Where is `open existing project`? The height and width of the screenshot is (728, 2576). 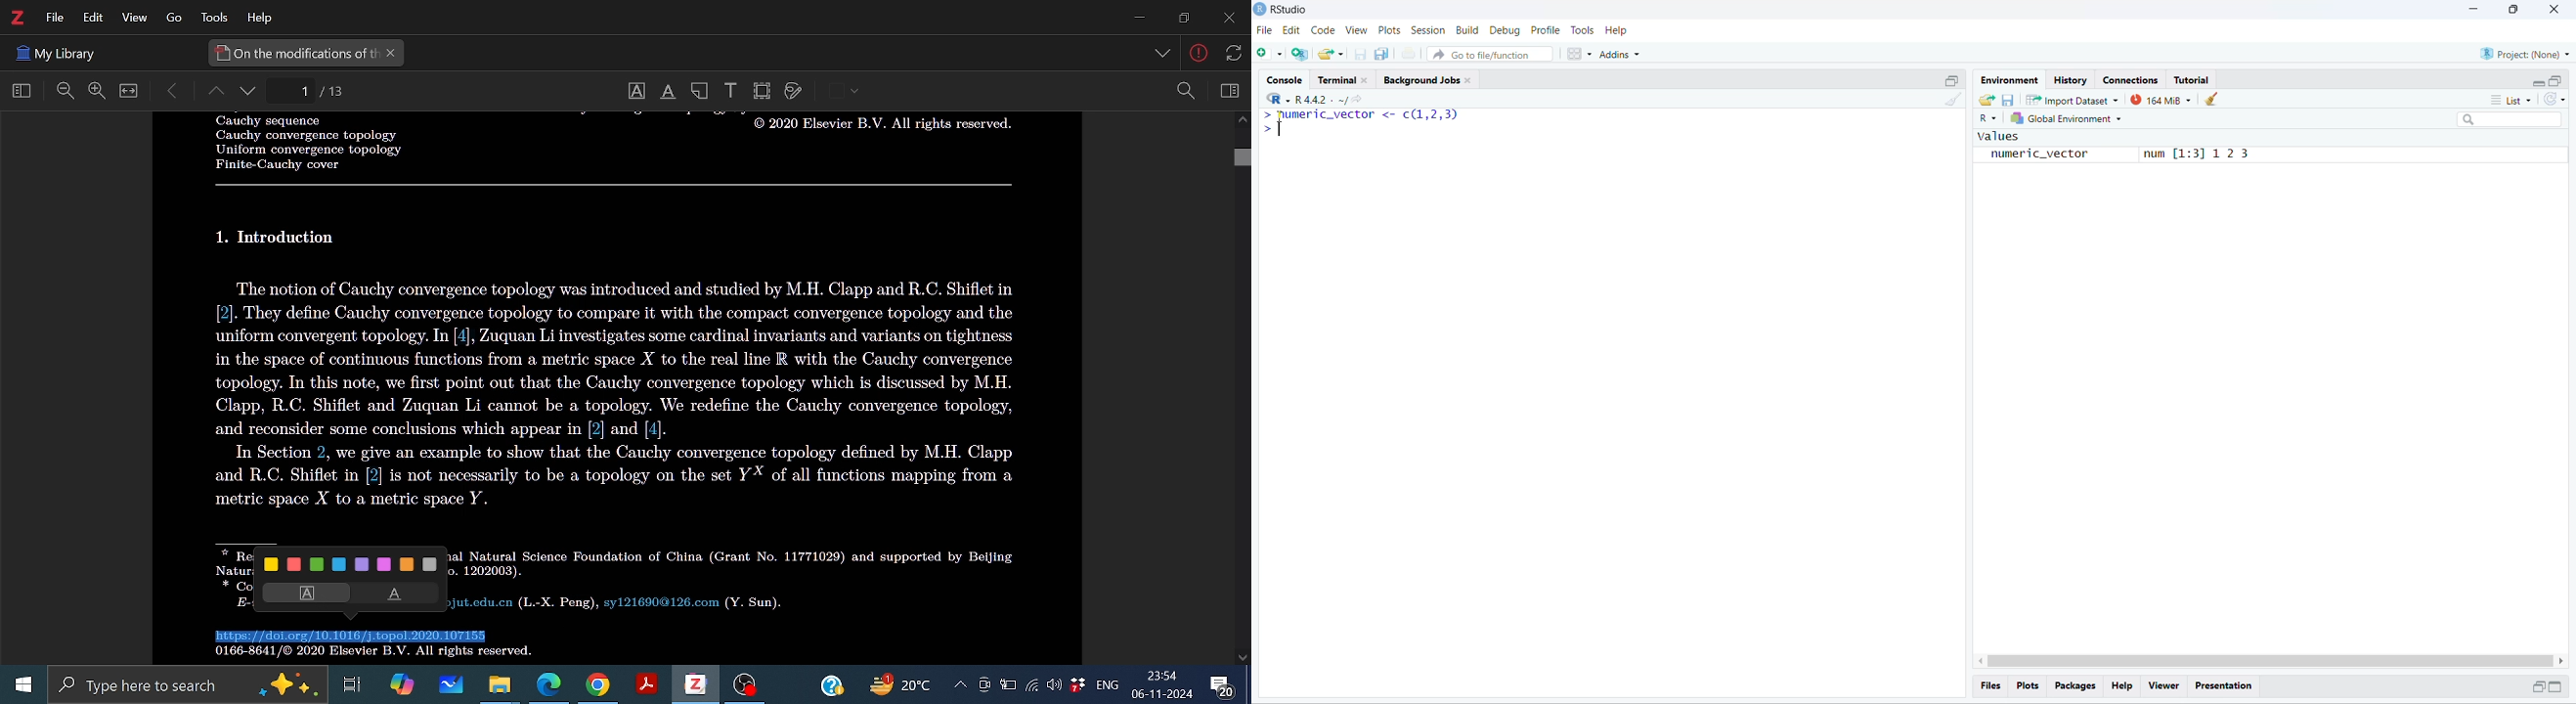 open existing project is located at coordinates (1331, 53).